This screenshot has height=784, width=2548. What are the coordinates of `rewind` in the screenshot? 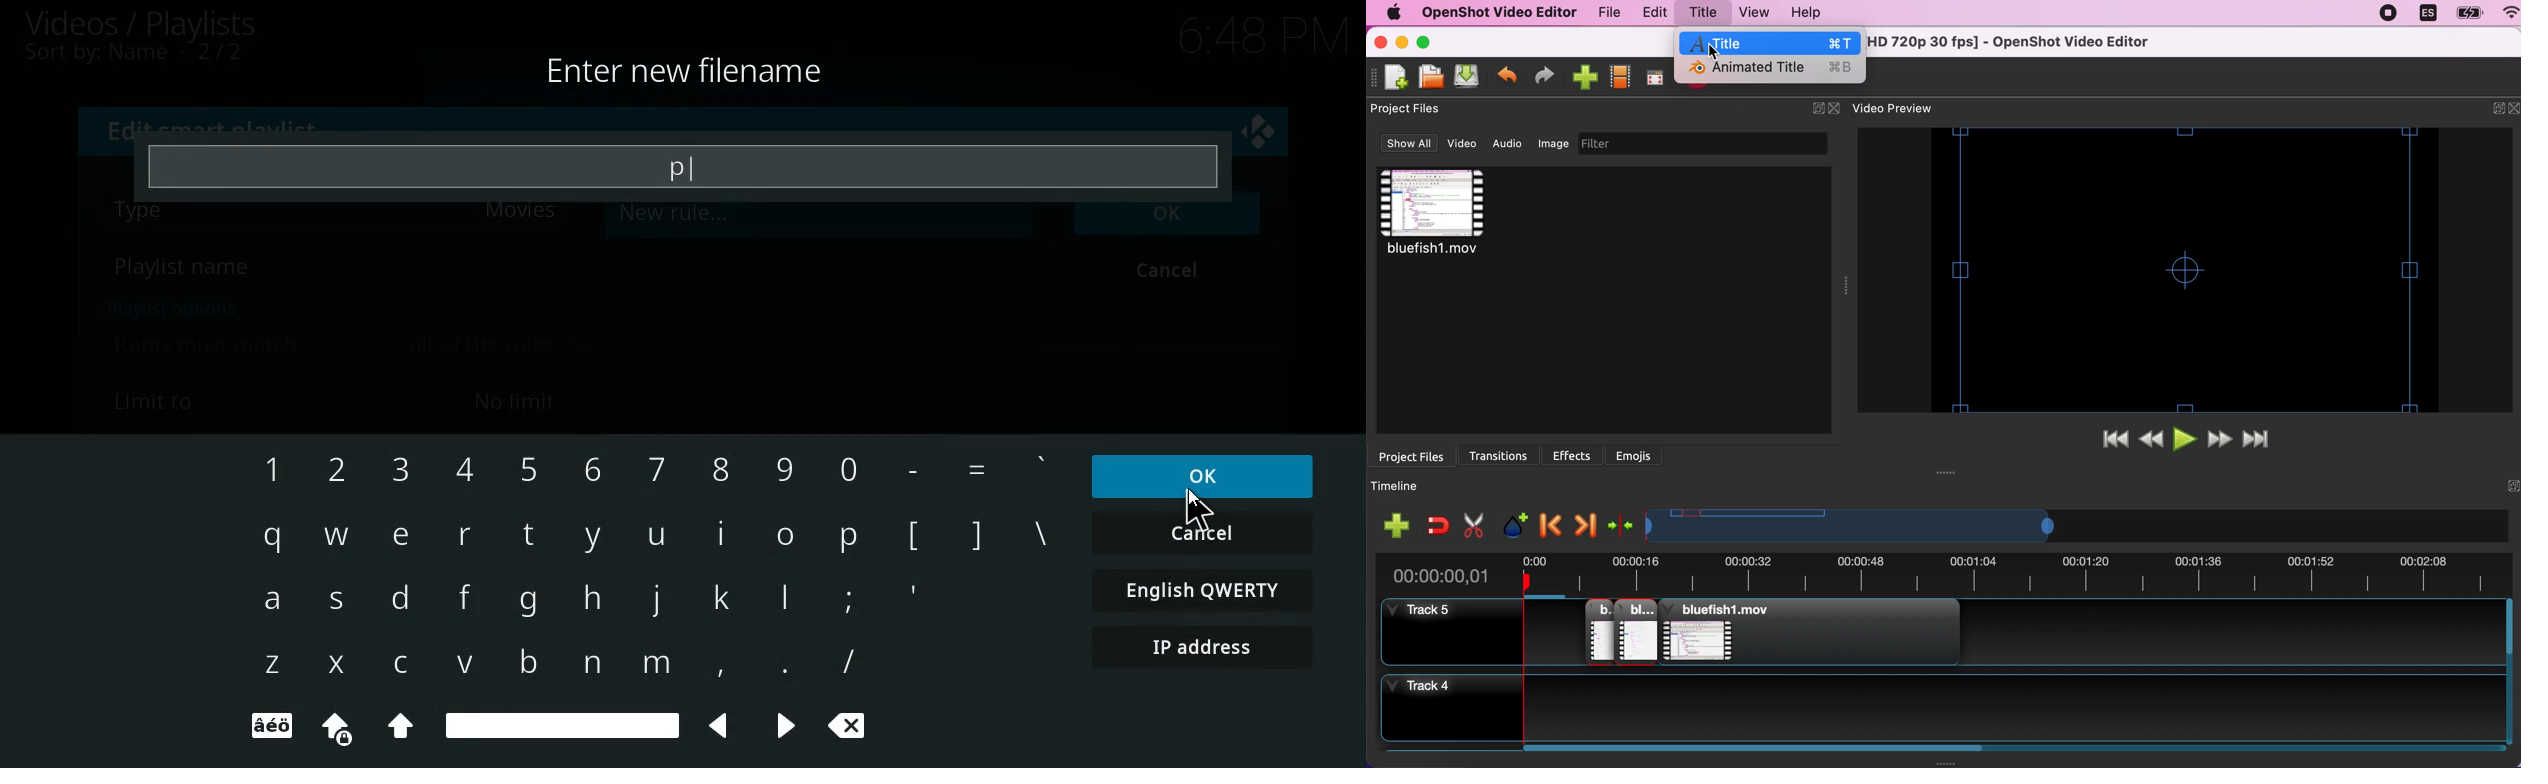 It's located at (2153, 441).